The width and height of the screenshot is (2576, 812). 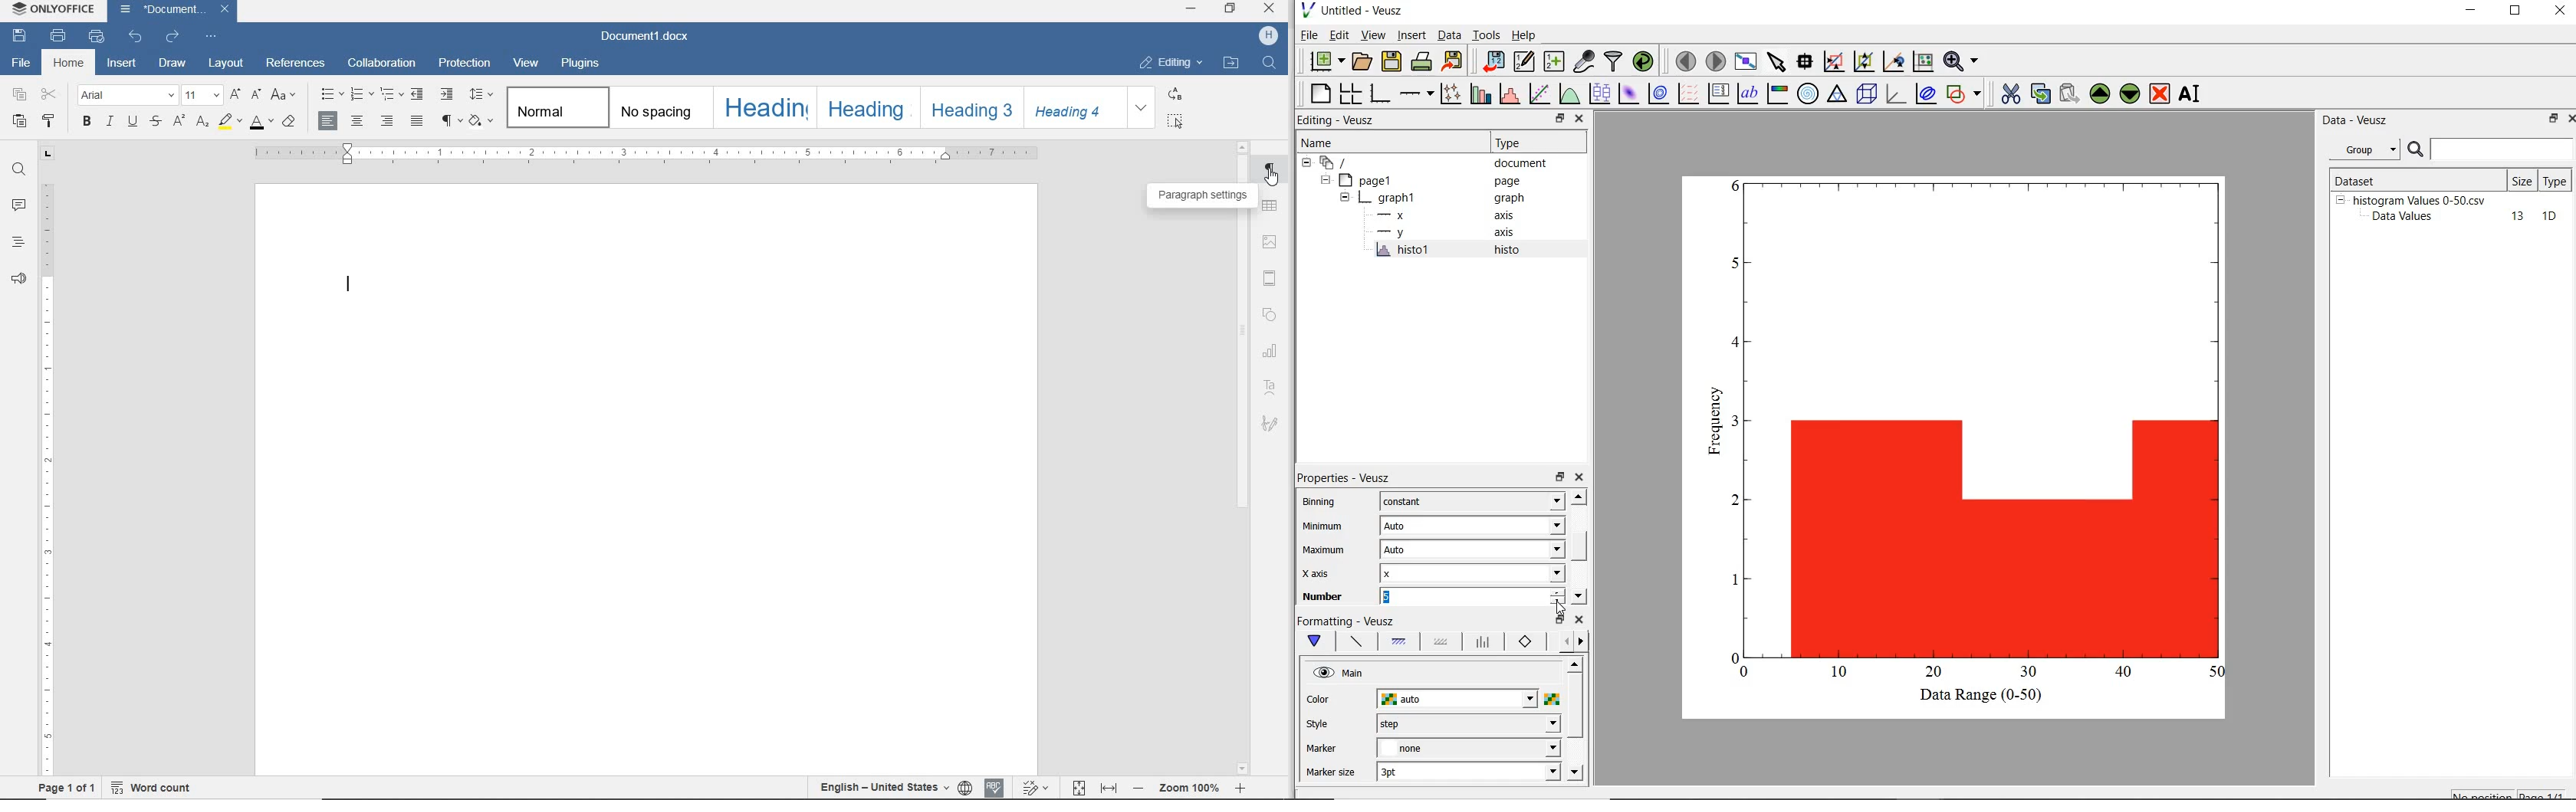 I want to click on next, so click(x=1581, y=643).